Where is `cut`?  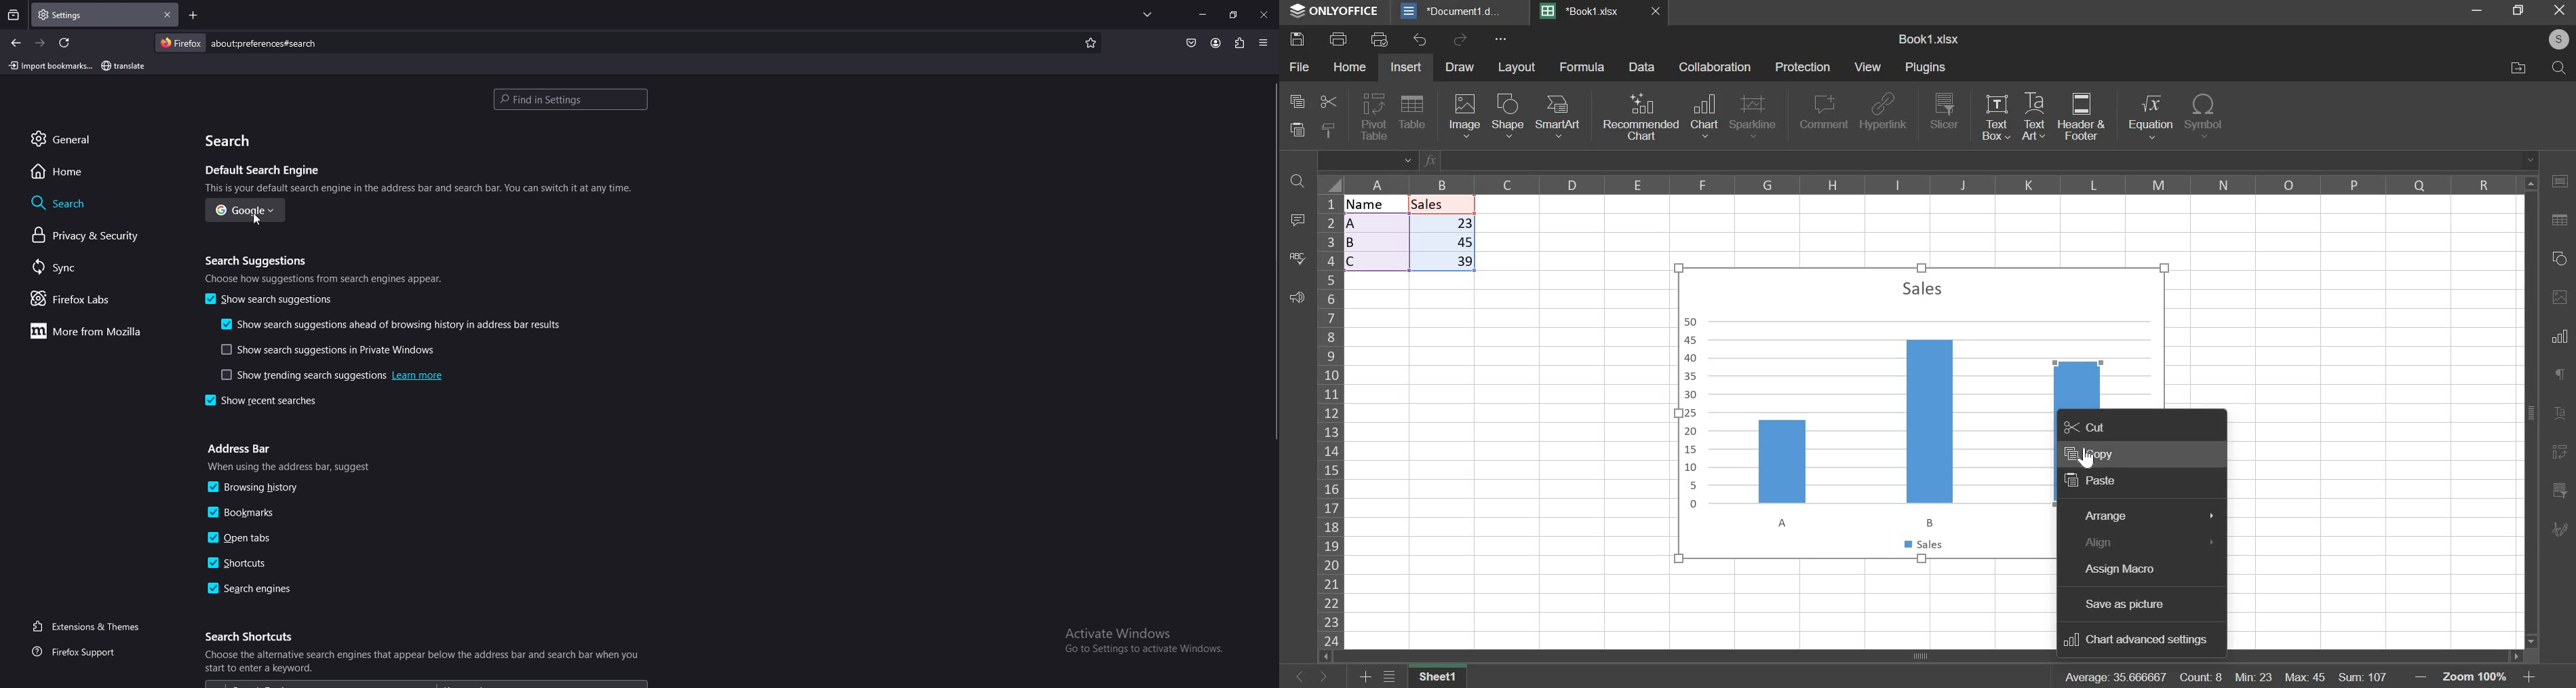
cut is located at coordinates (1327, 102).